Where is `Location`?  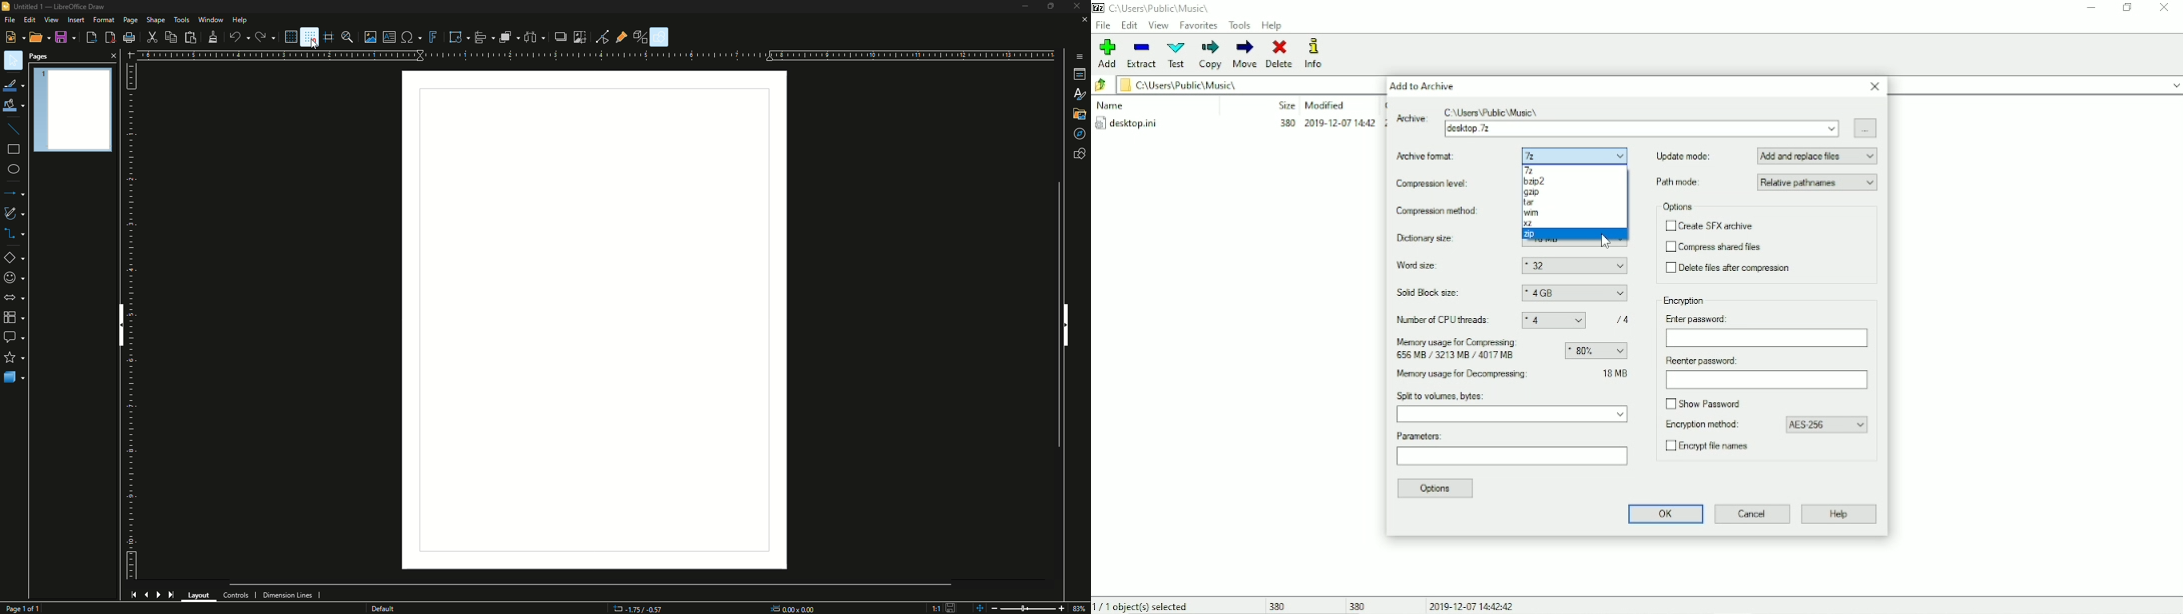 Location is located at coordinates (1156, 8).